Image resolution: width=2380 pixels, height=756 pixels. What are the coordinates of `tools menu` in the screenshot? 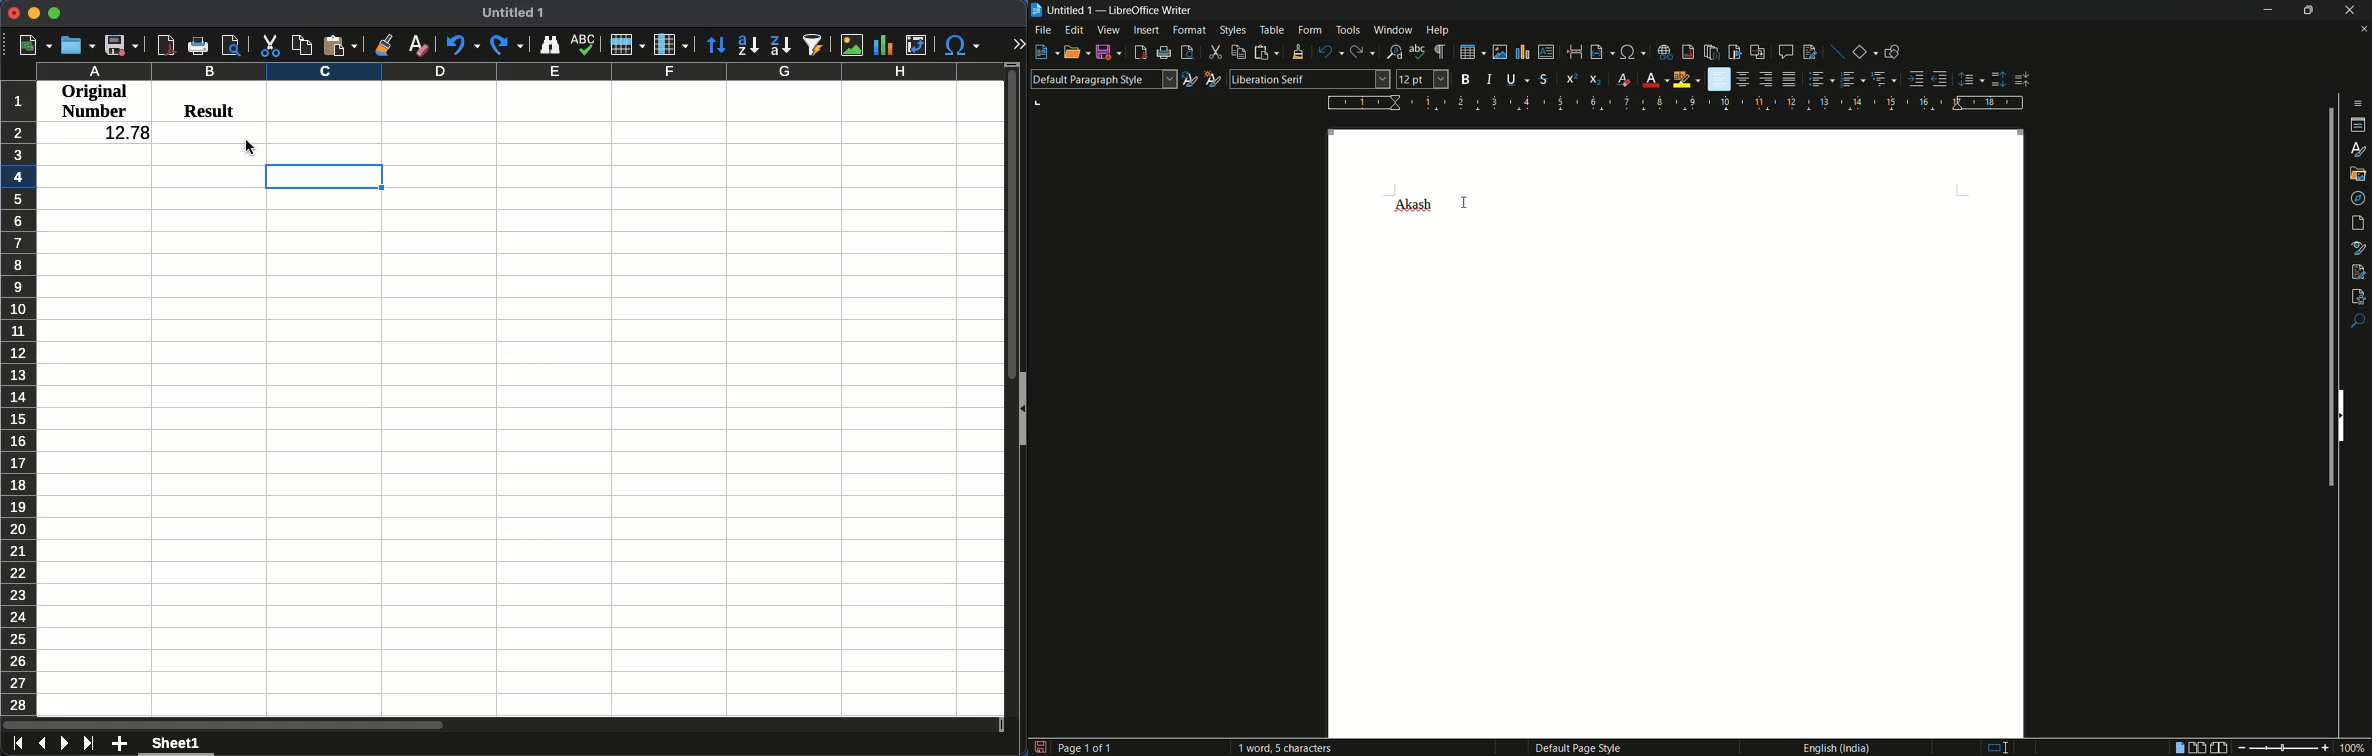 It's located at (1348, 29).